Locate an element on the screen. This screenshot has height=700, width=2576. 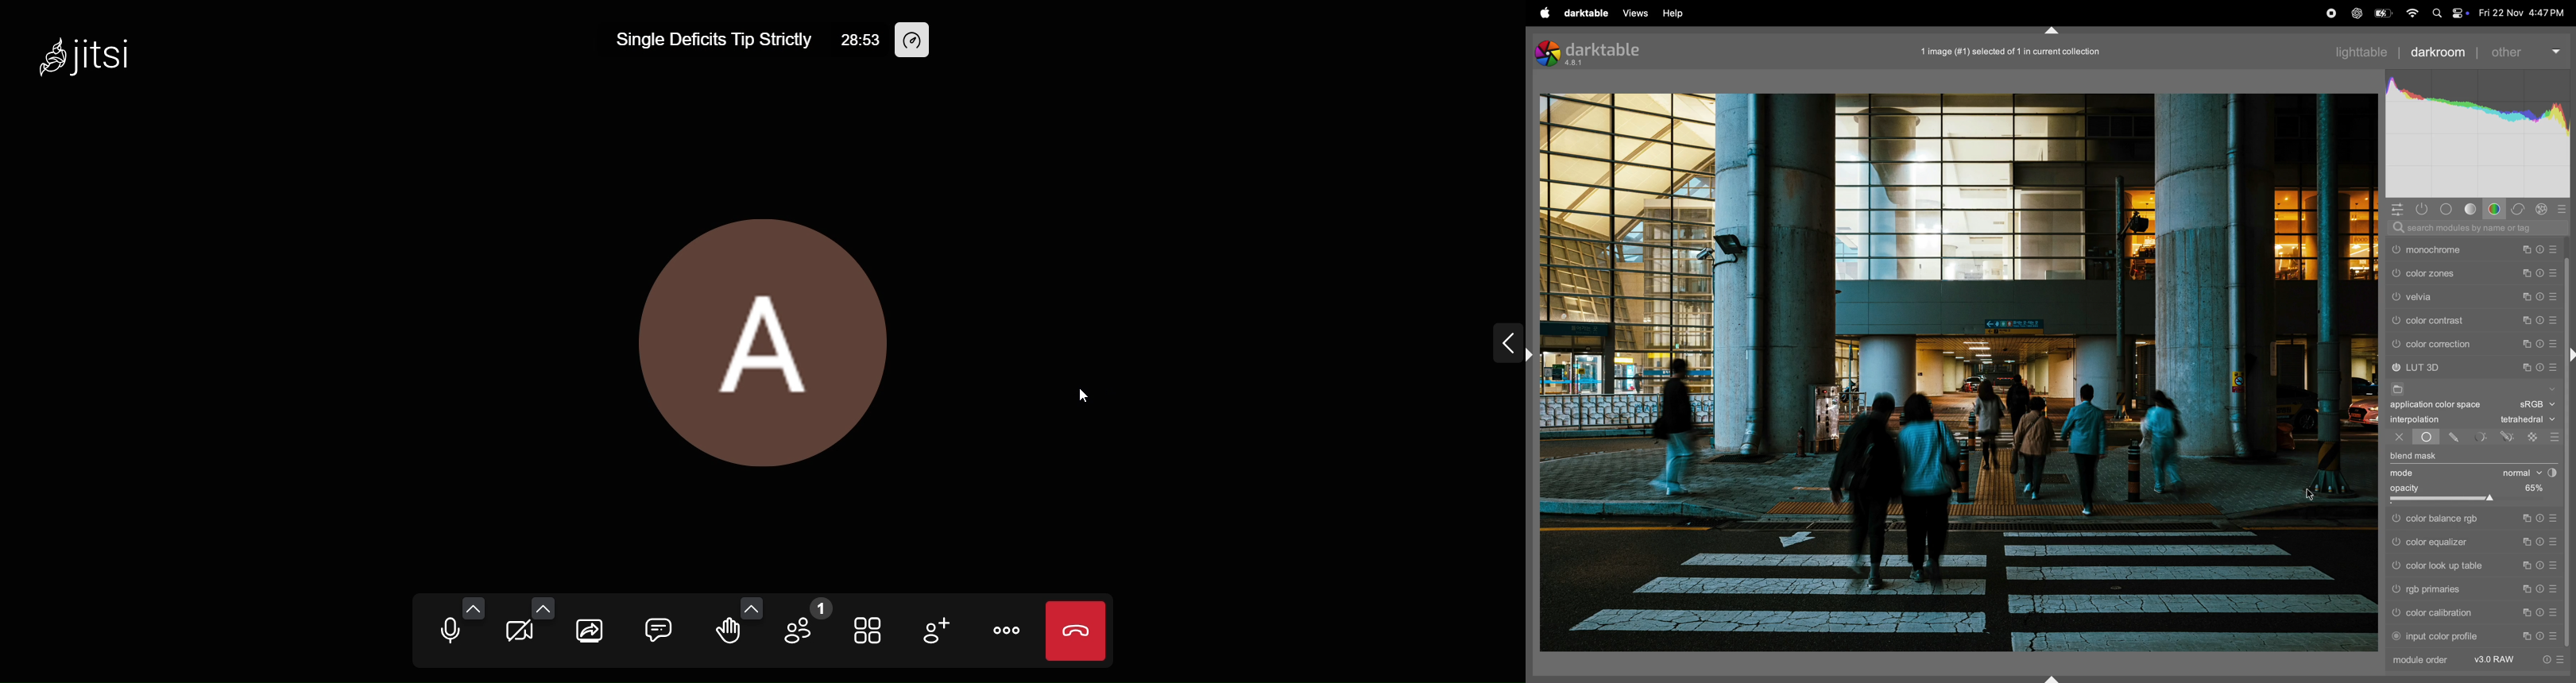
presets is located at coordinates (2564, 209).